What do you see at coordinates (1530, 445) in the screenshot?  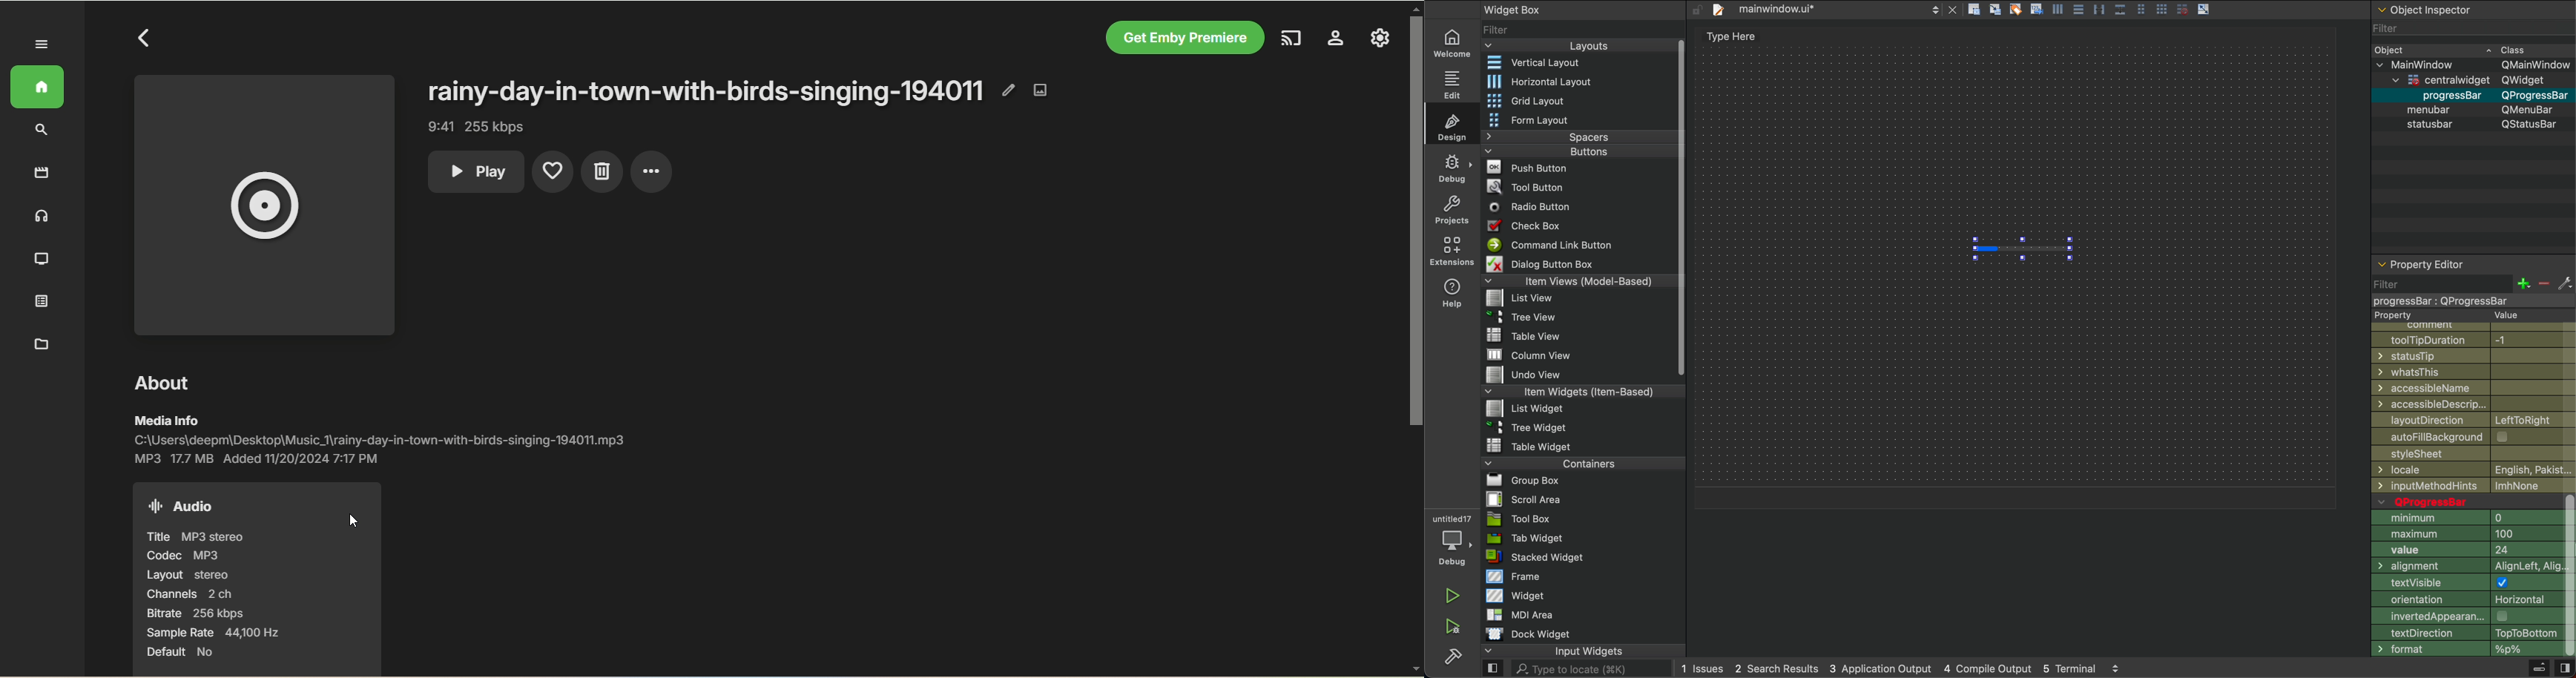 I see `File` at bounding box center [1530, 445].